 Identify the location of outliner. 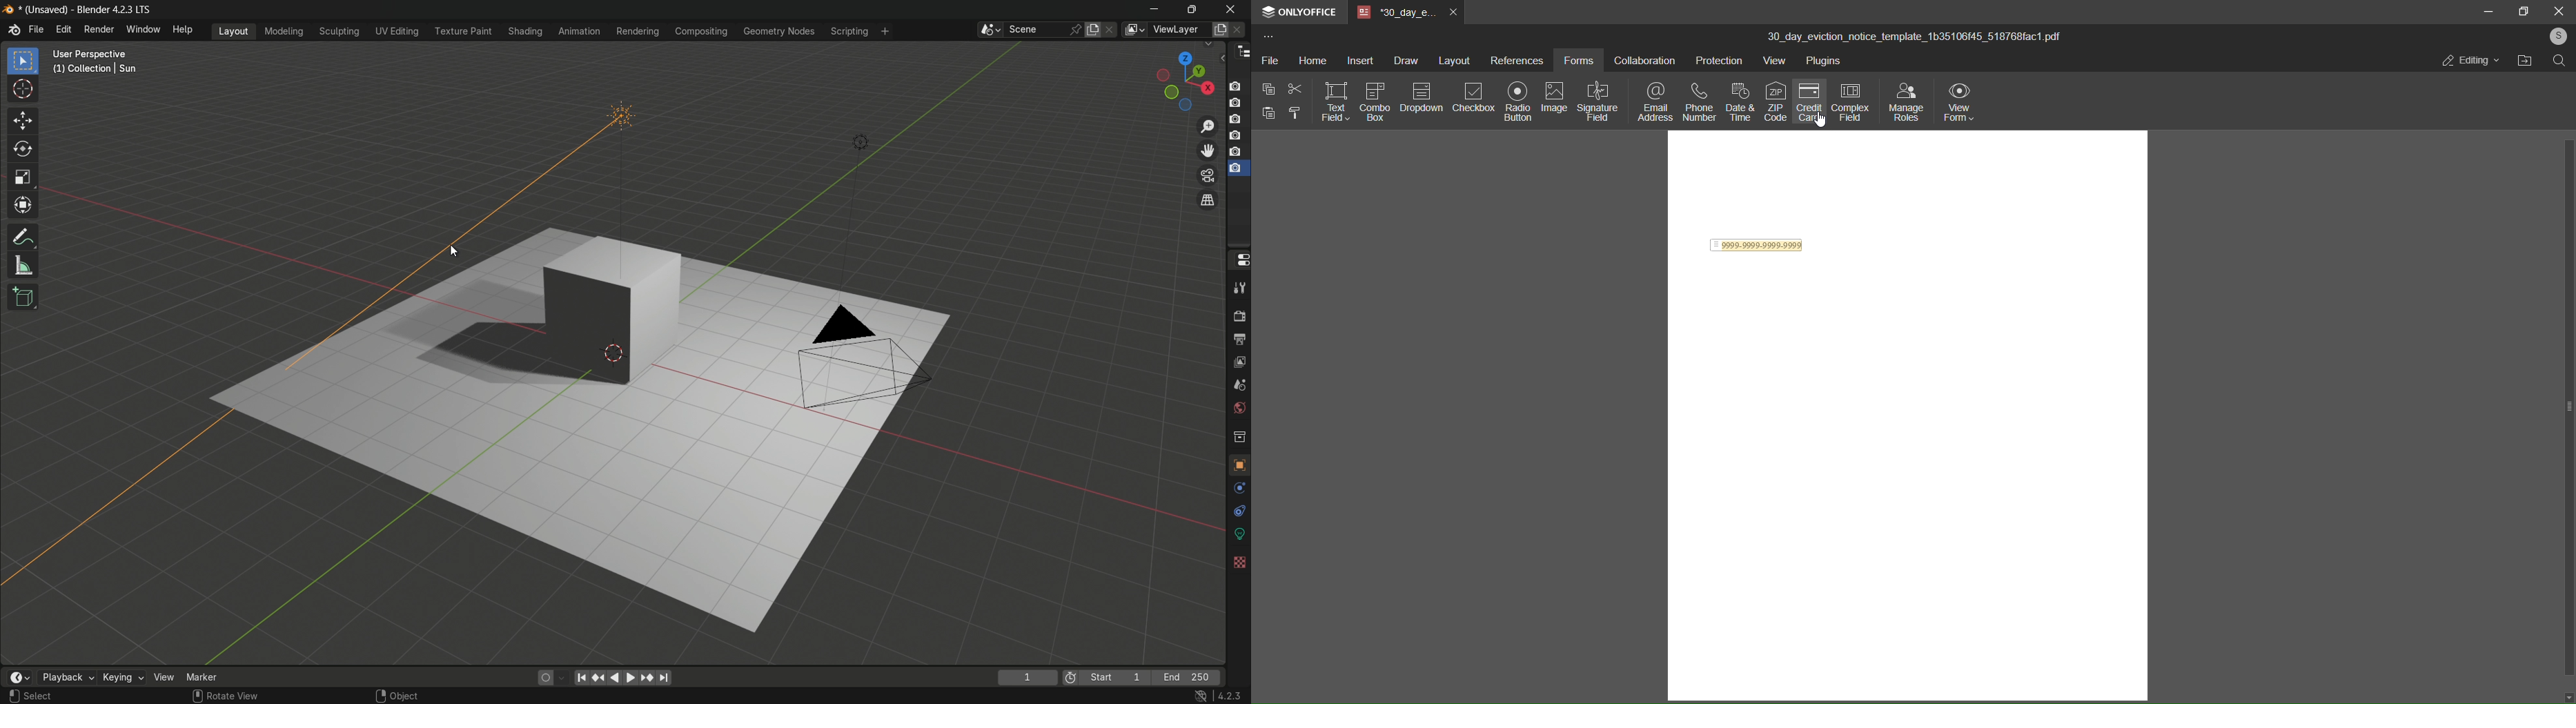
(1243, 53).